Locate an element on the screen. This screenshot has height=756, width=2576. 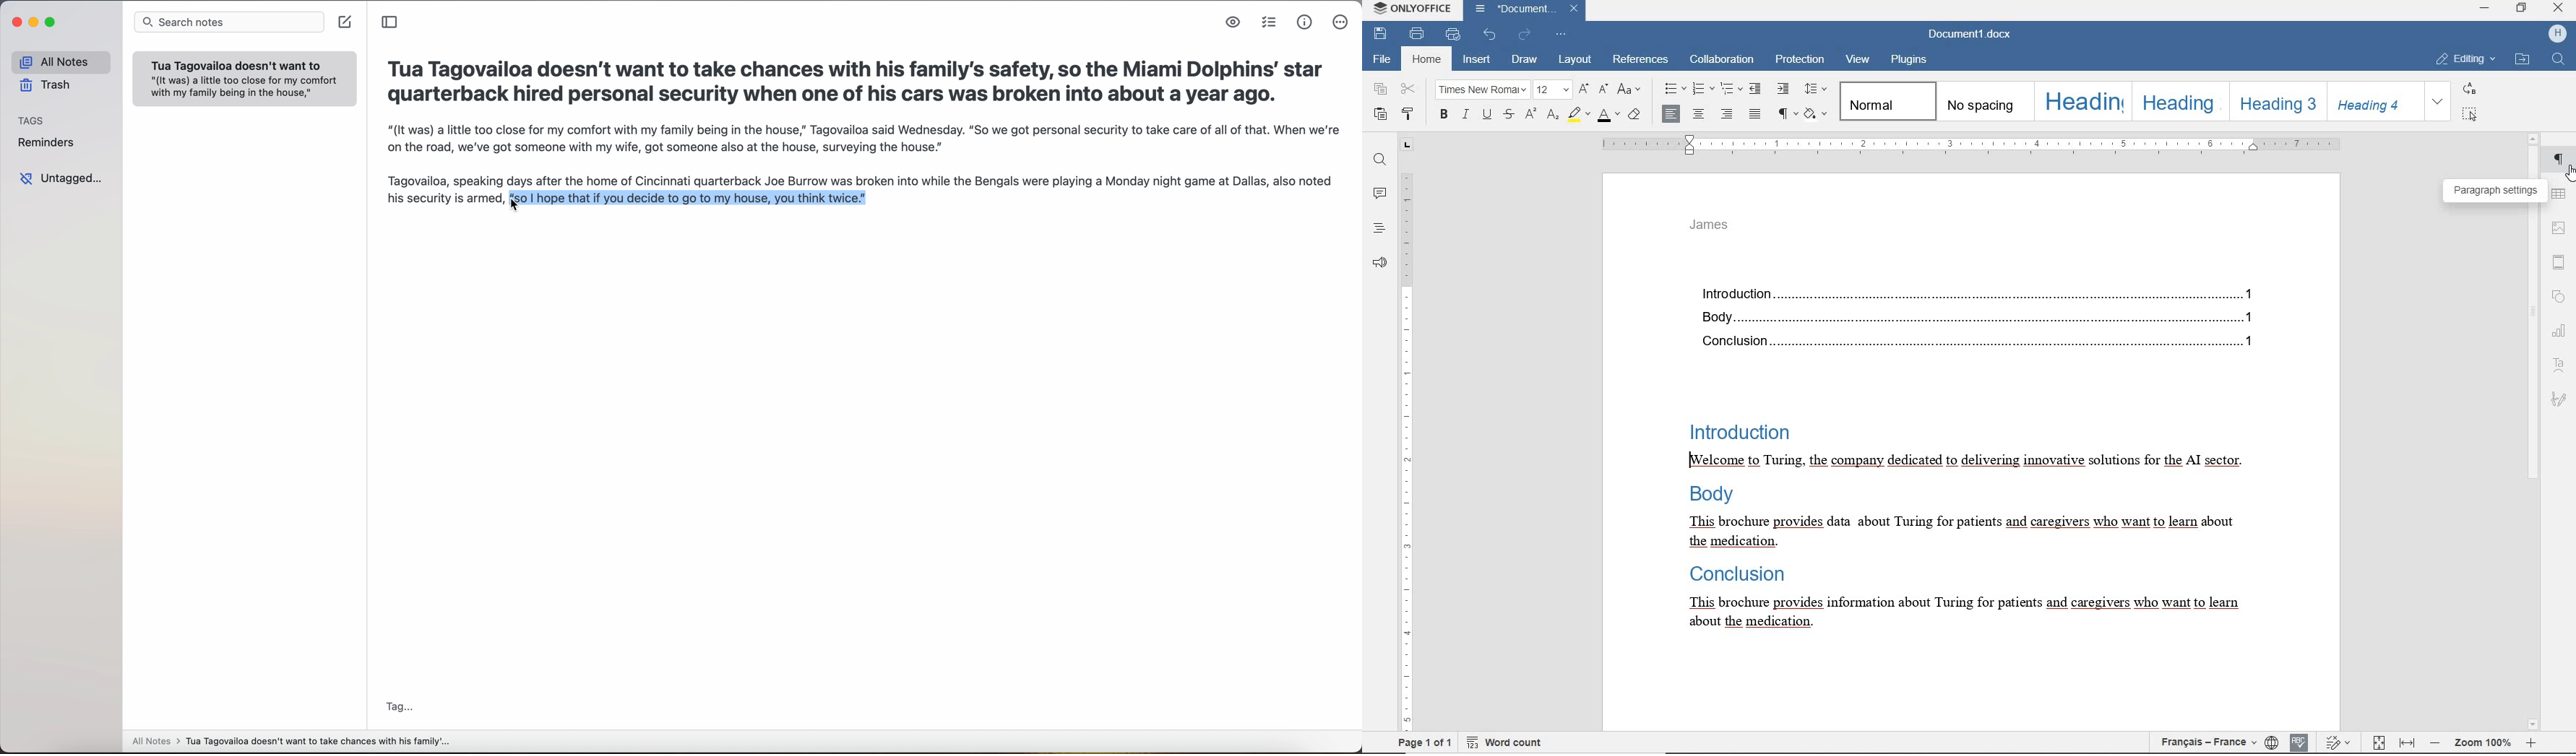
hp is located at coordinates (2556, 35).